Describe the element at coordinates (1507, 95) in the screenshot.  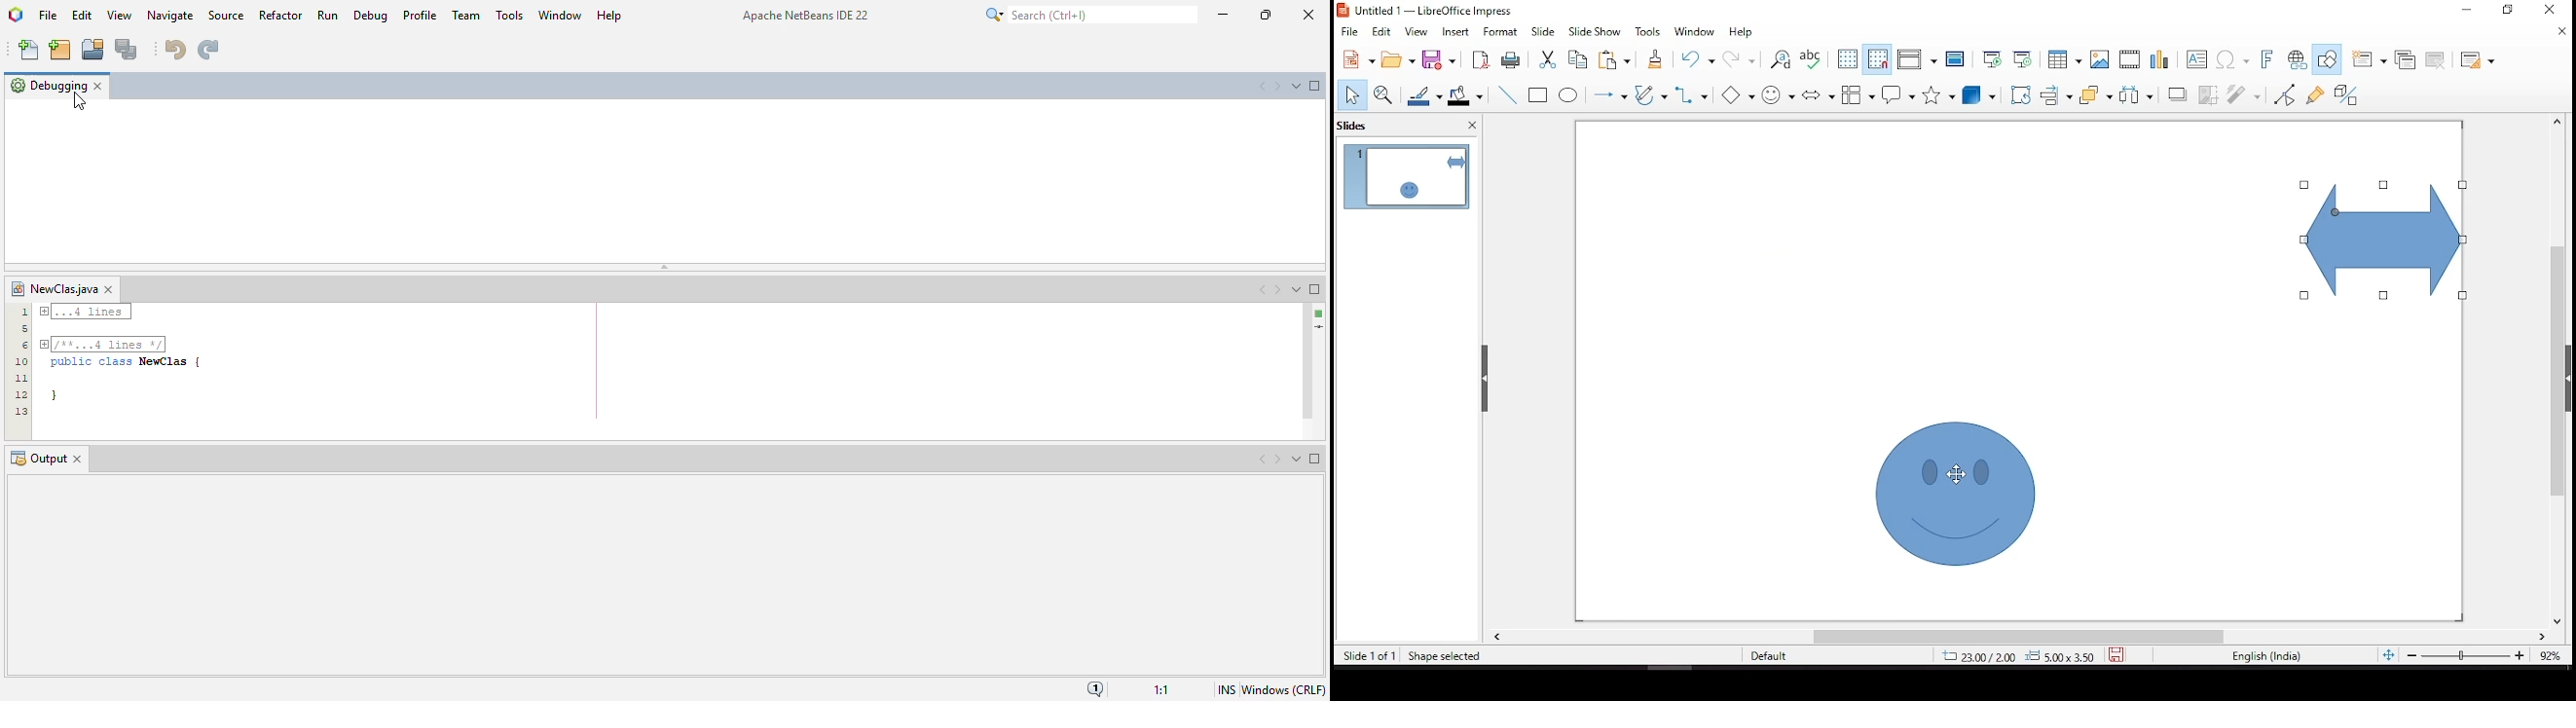
I see `line` at that location.